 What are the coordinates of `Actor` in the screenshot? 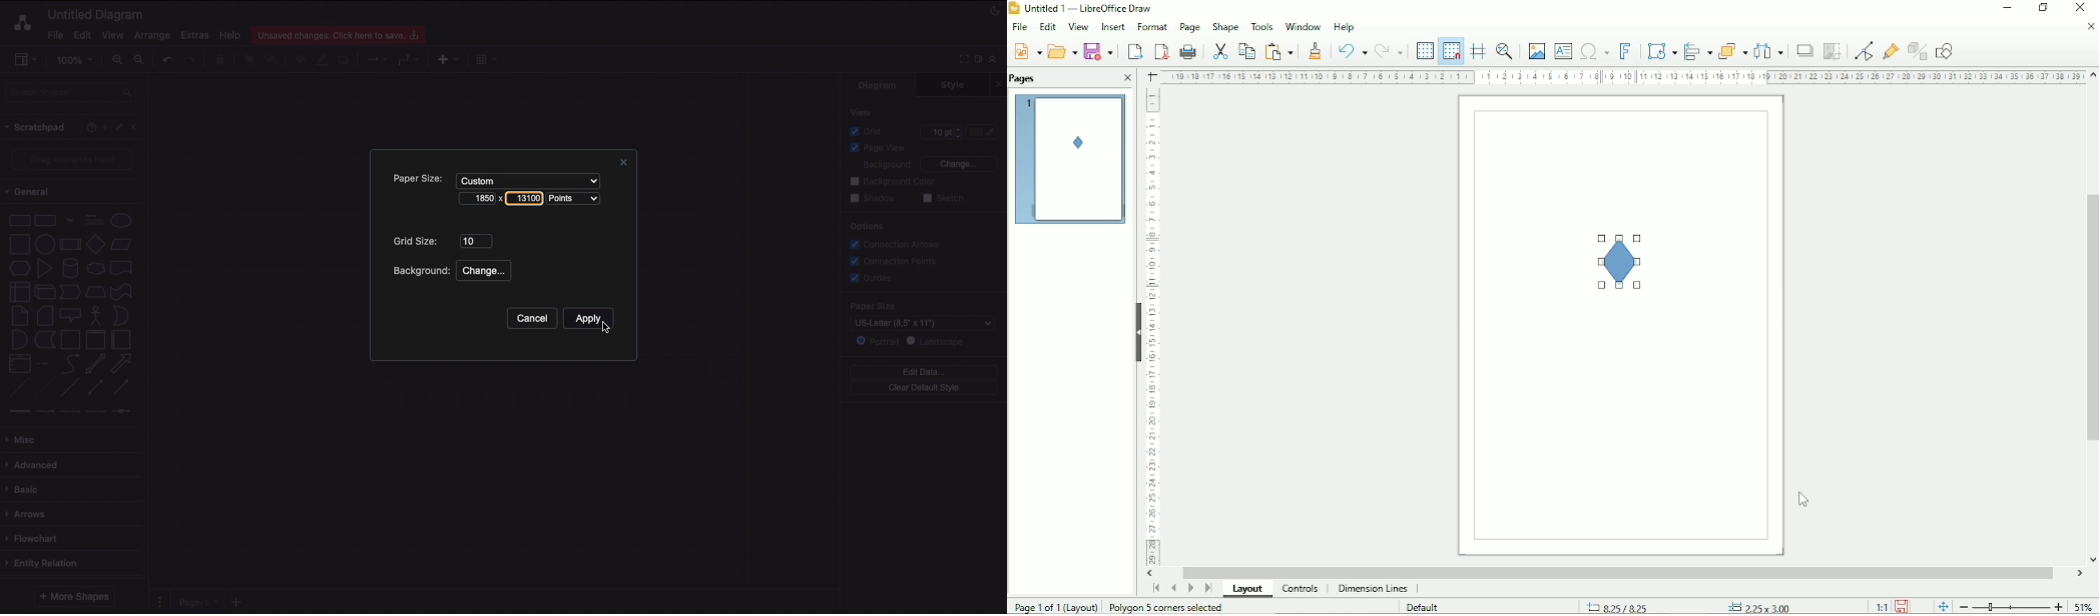 It's located at (96, 314).